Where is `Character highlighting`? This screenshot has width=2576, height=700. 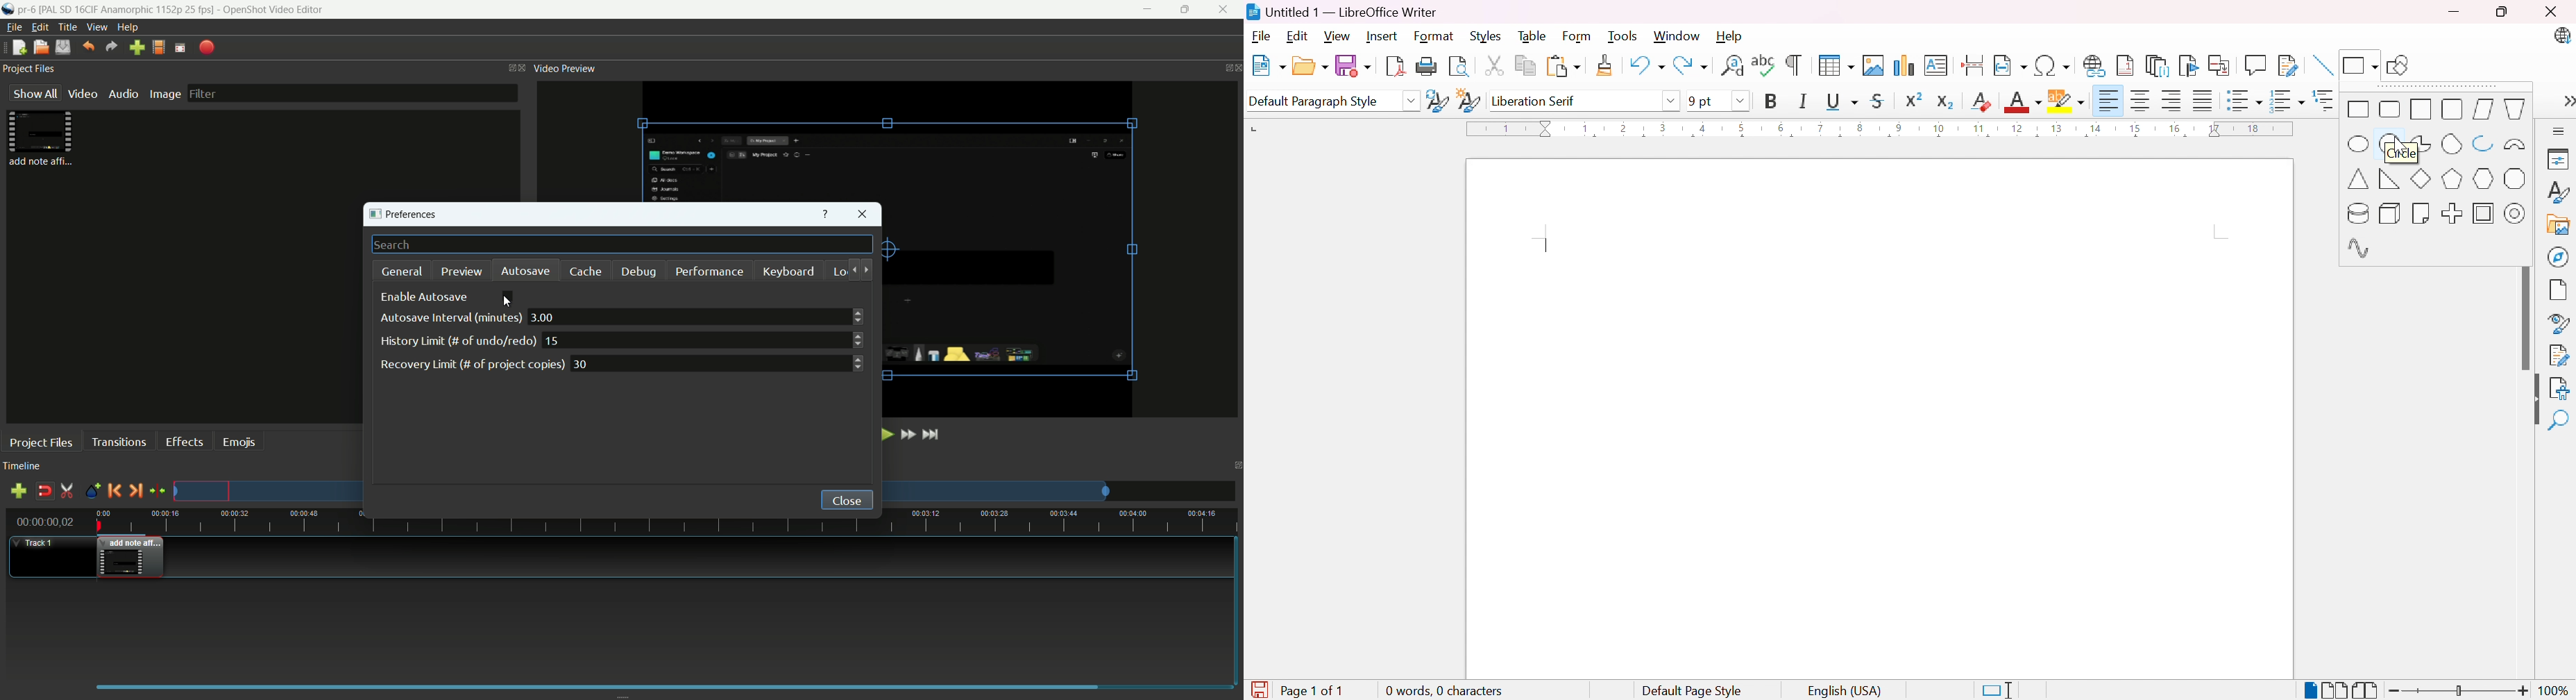
Character highlighting is located at coordinates (2066, 99).